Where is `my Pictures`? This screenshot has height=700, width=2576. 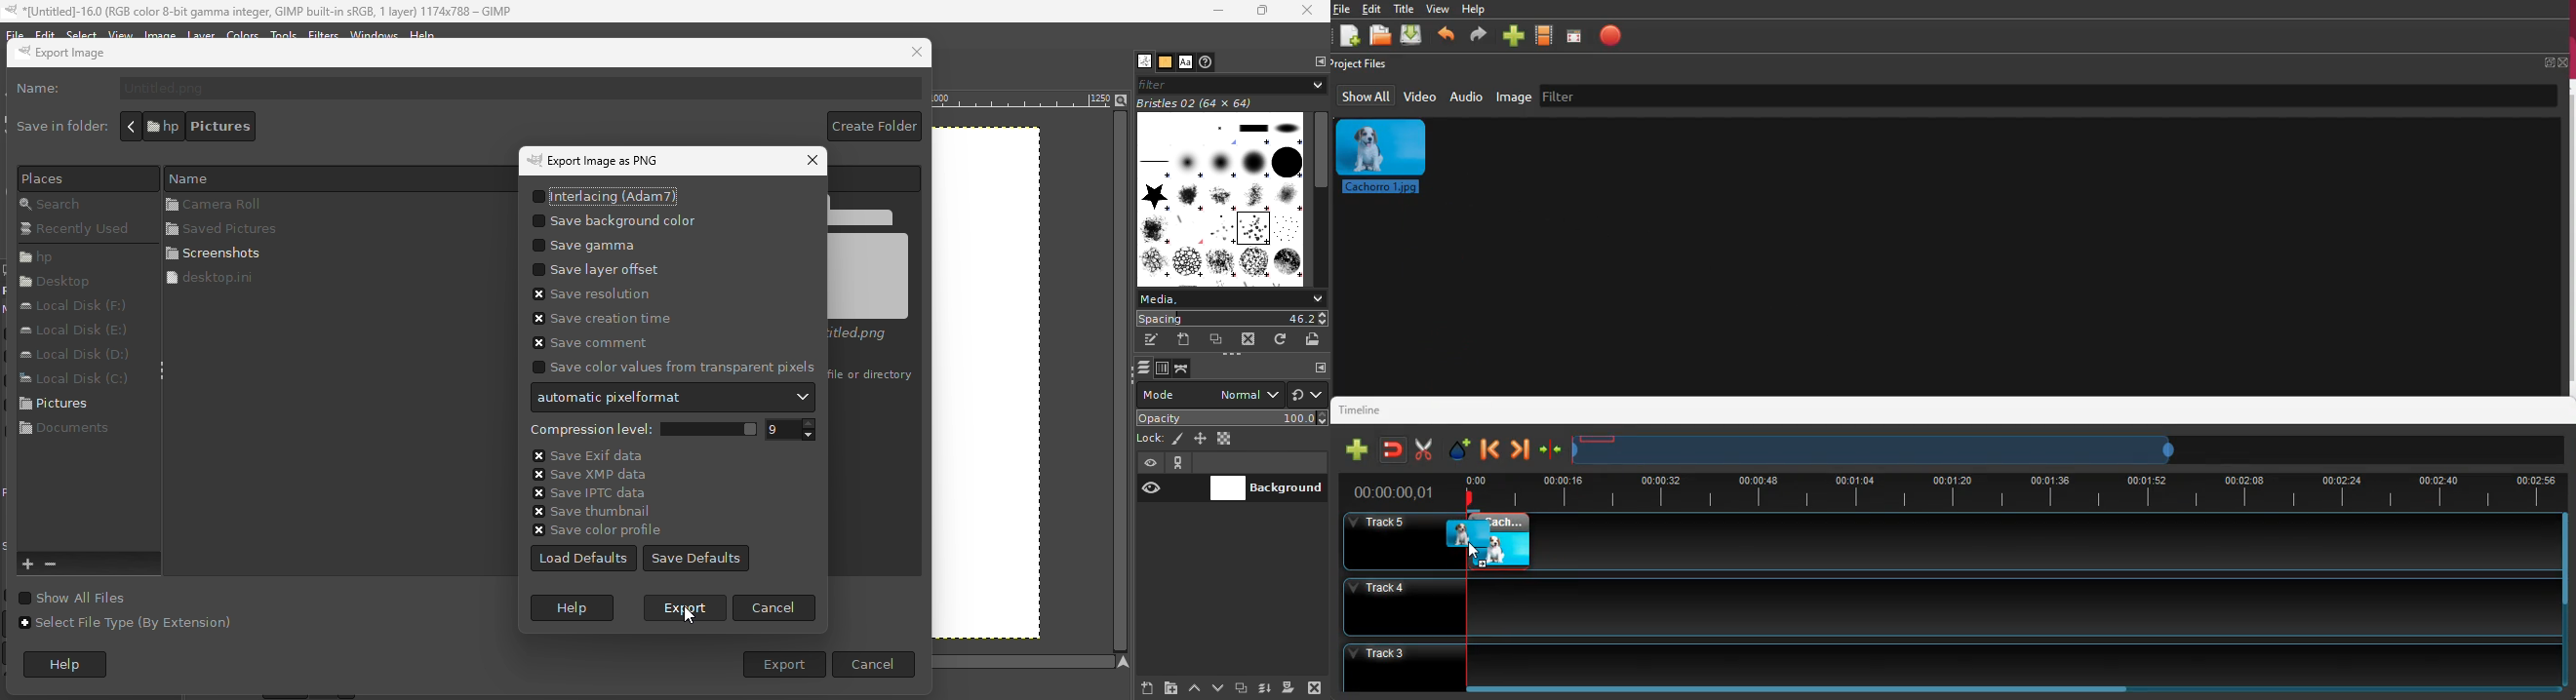
my Pictures is located at coordinates (325, 127).